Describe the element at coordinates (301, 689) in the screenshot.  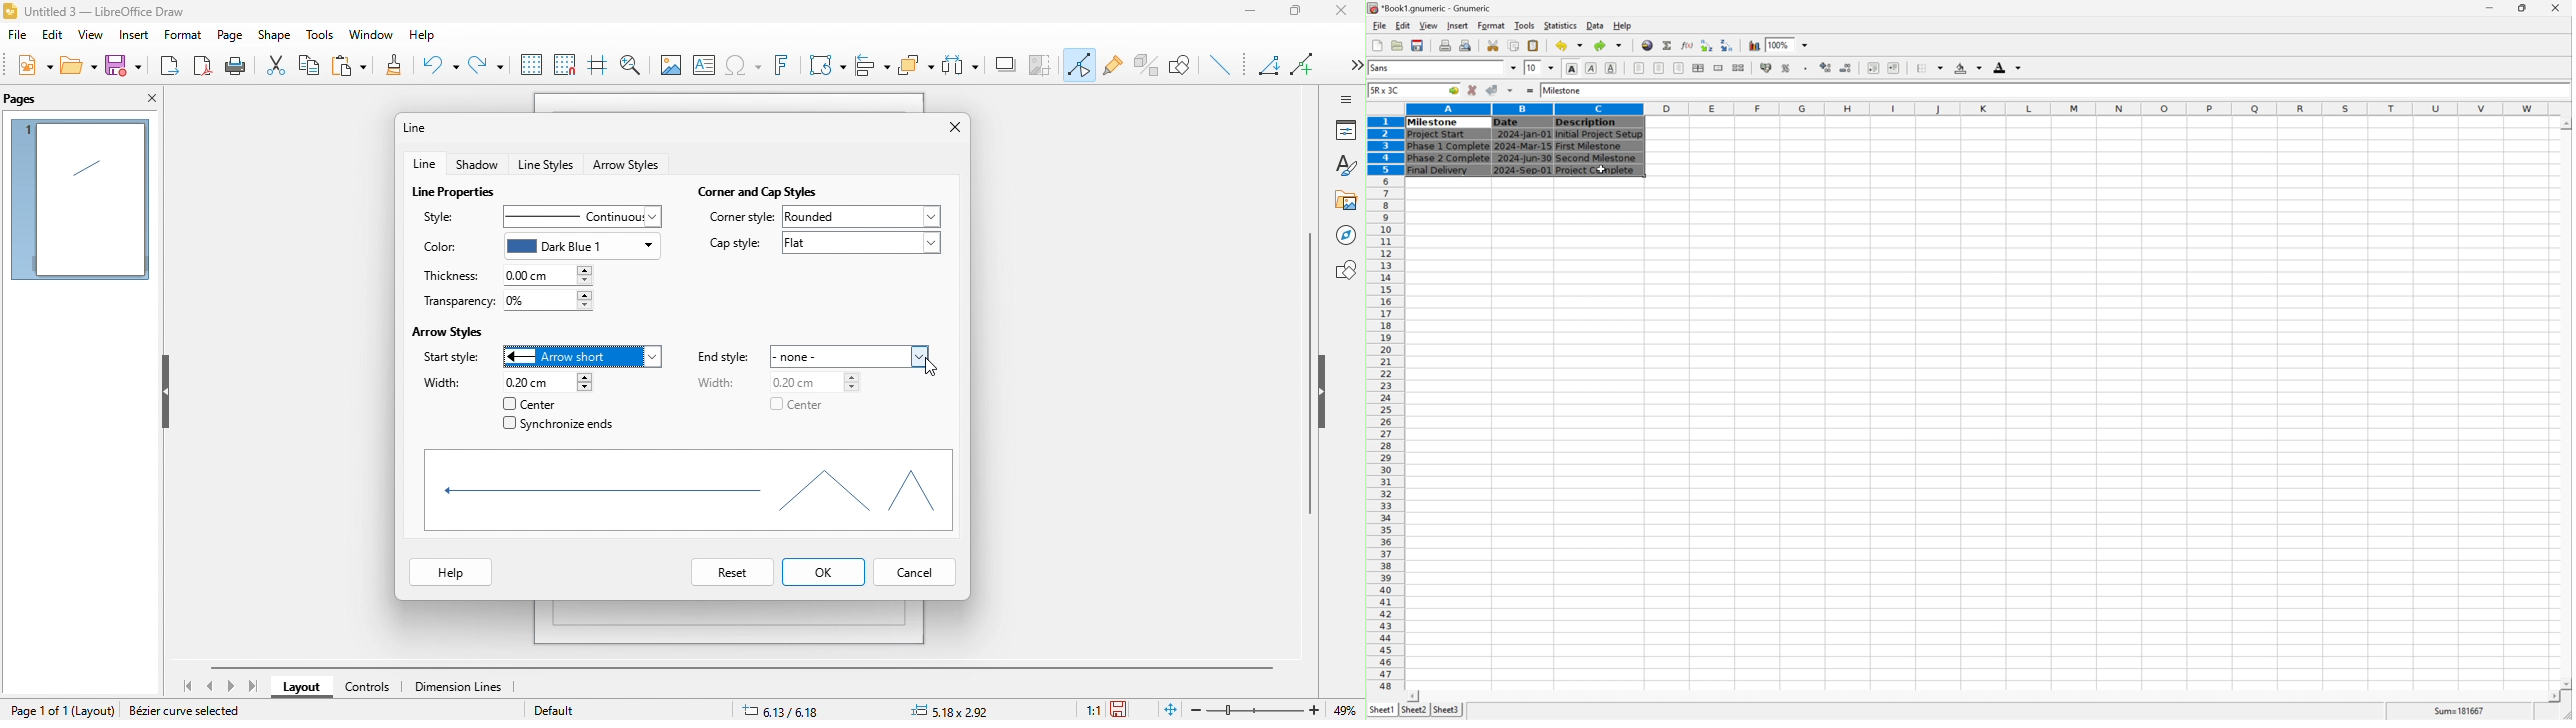
I see `layout` at that location.